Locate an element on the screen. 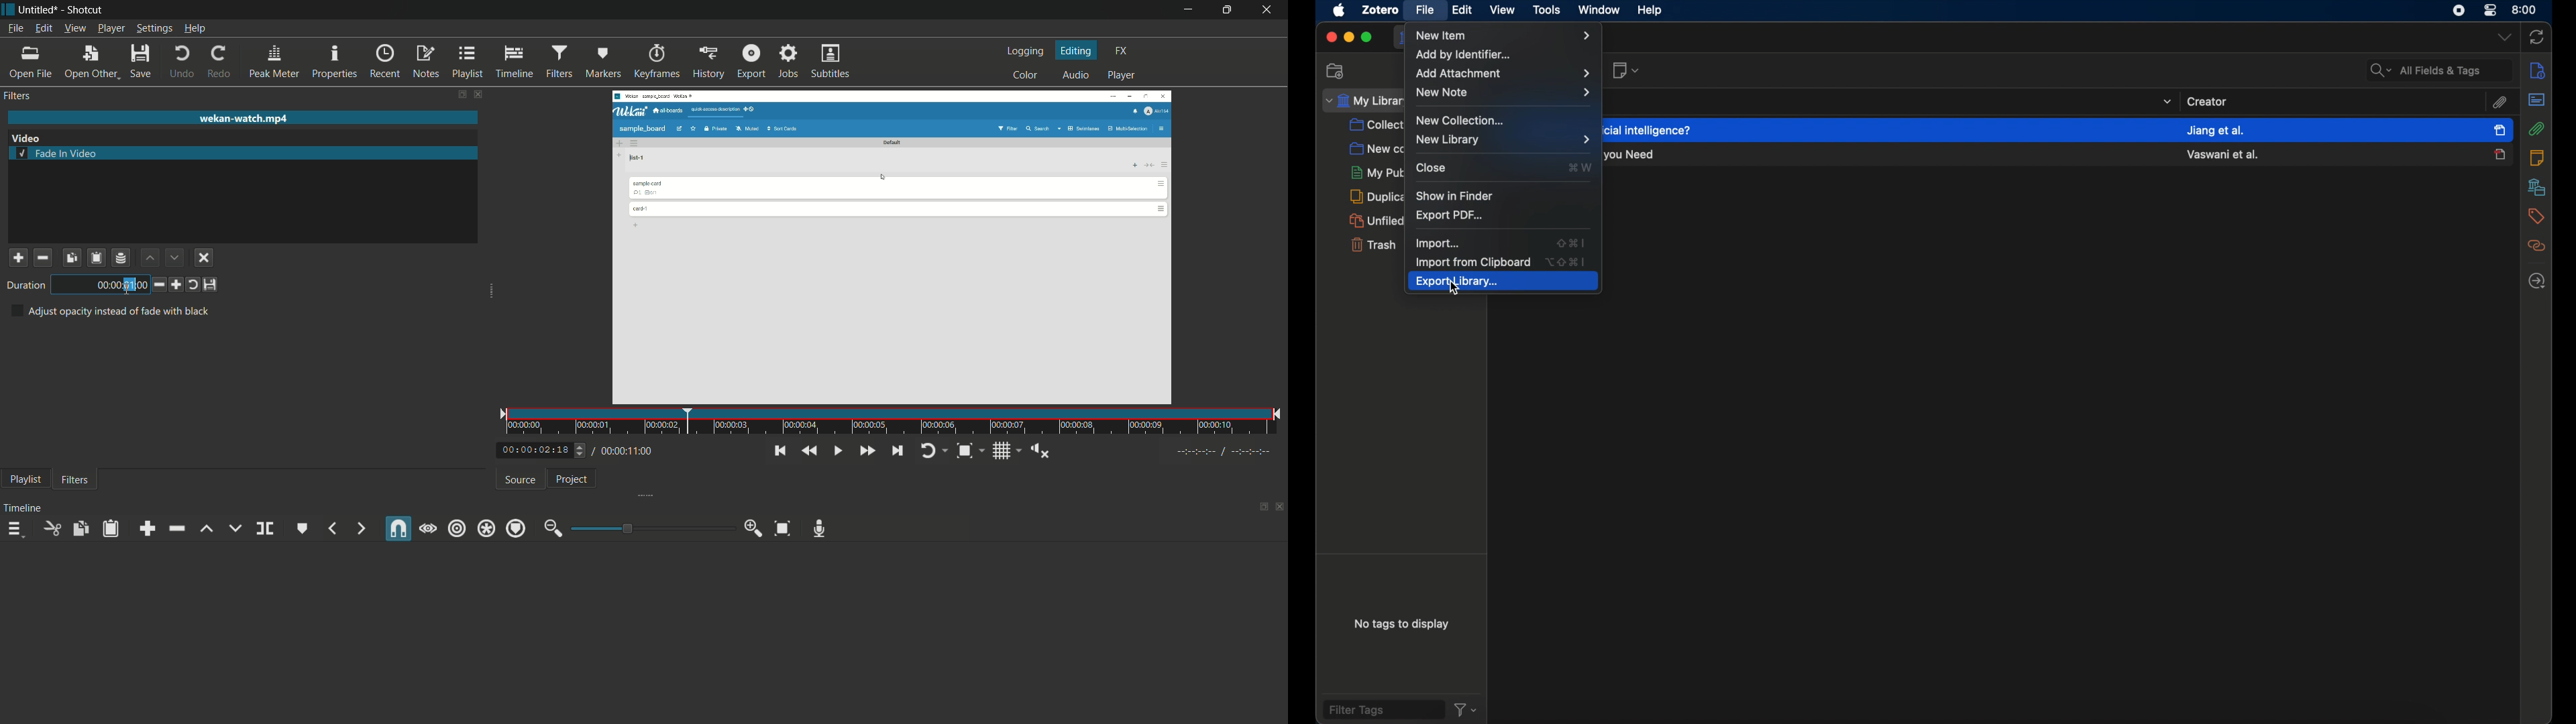  new note menu is located at coordinates (1502, 93).